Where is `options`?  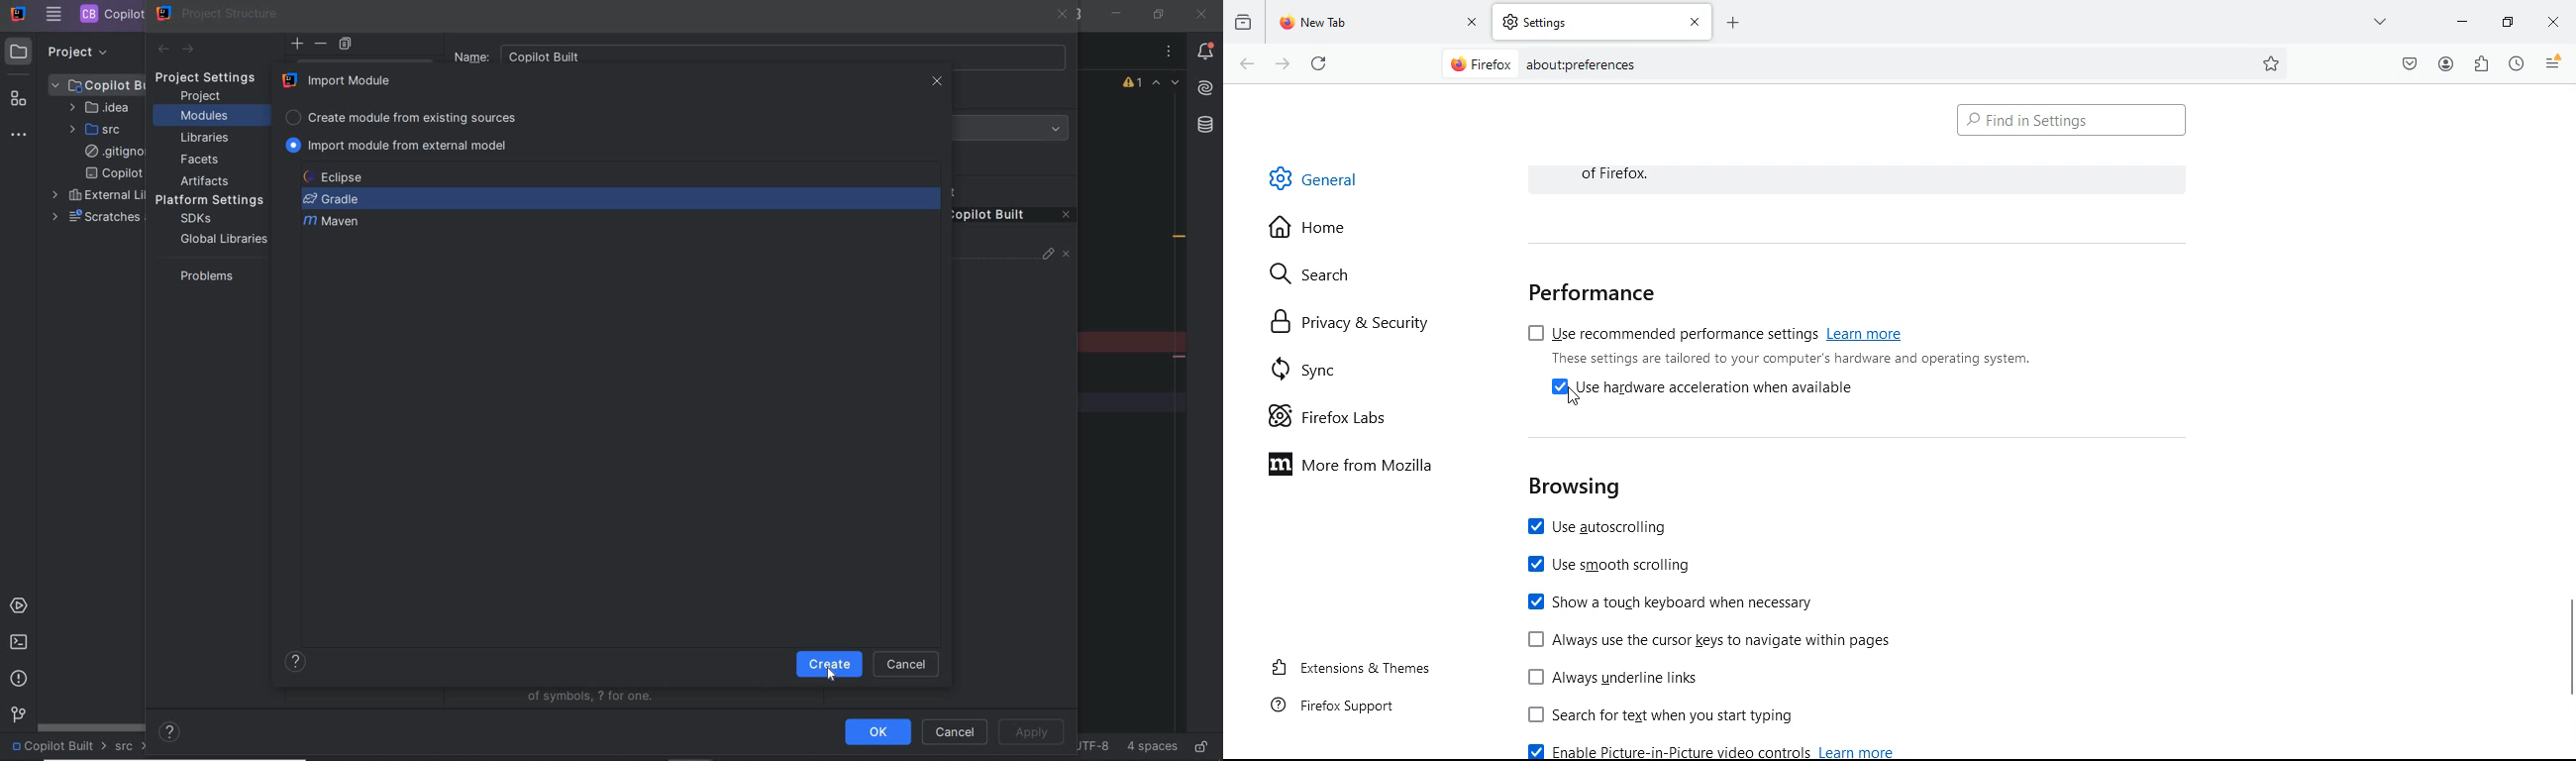 options is located at coordinates (1170, 53).